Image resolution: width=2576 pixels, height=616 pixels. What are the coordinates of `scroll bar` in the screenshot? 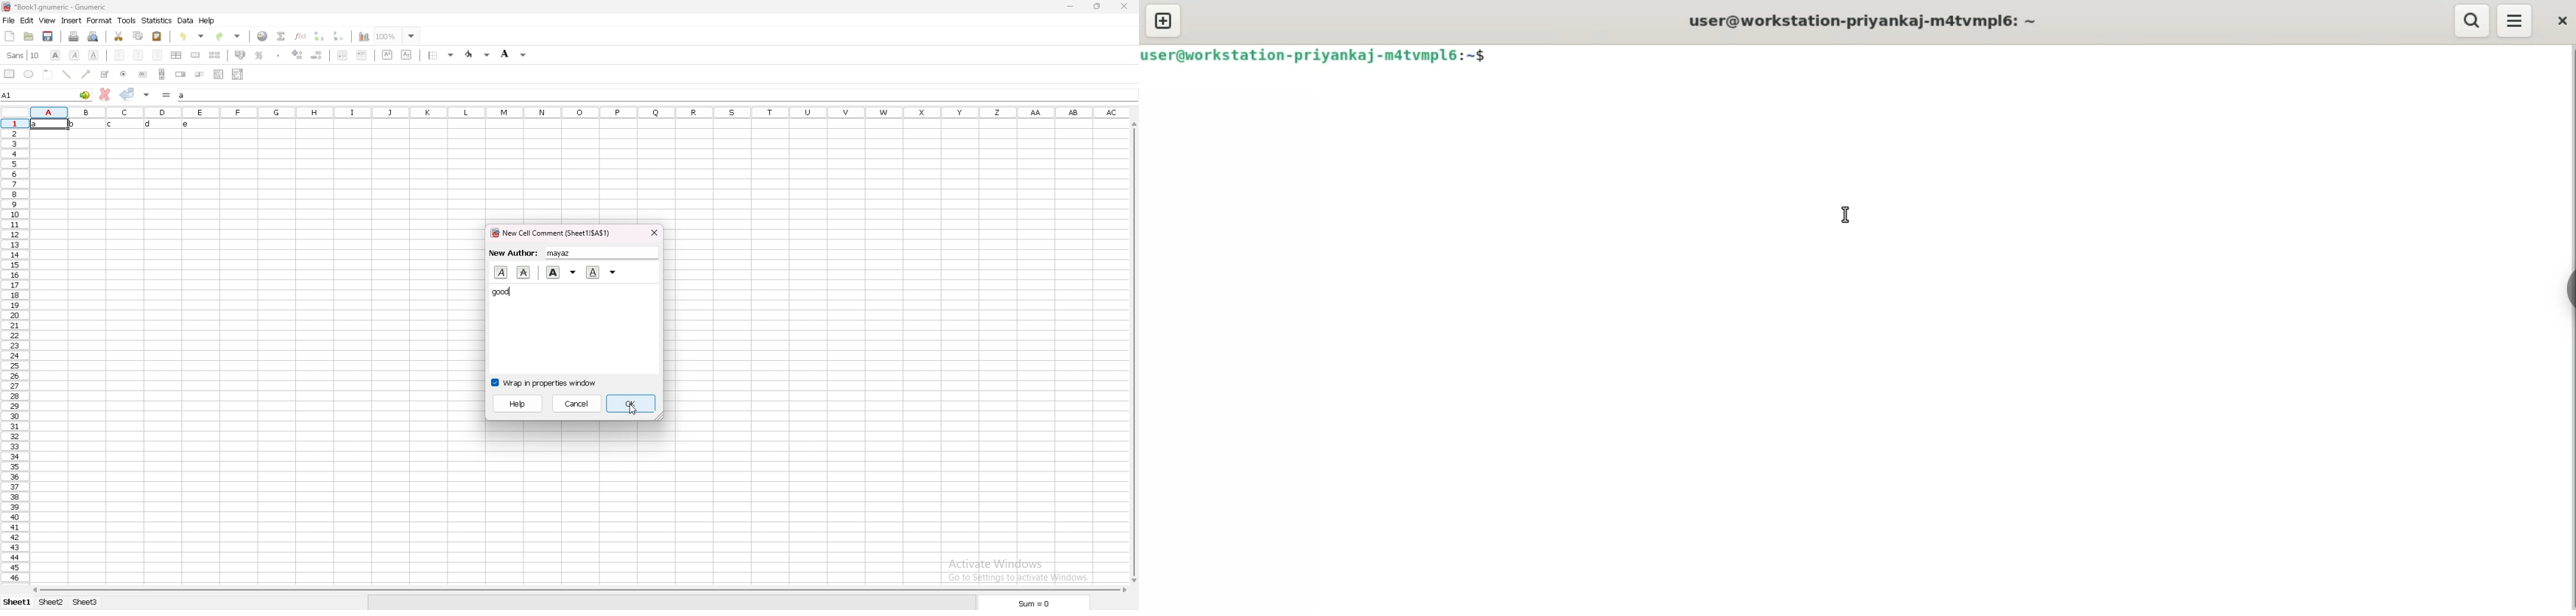 It's located at (582, 592).